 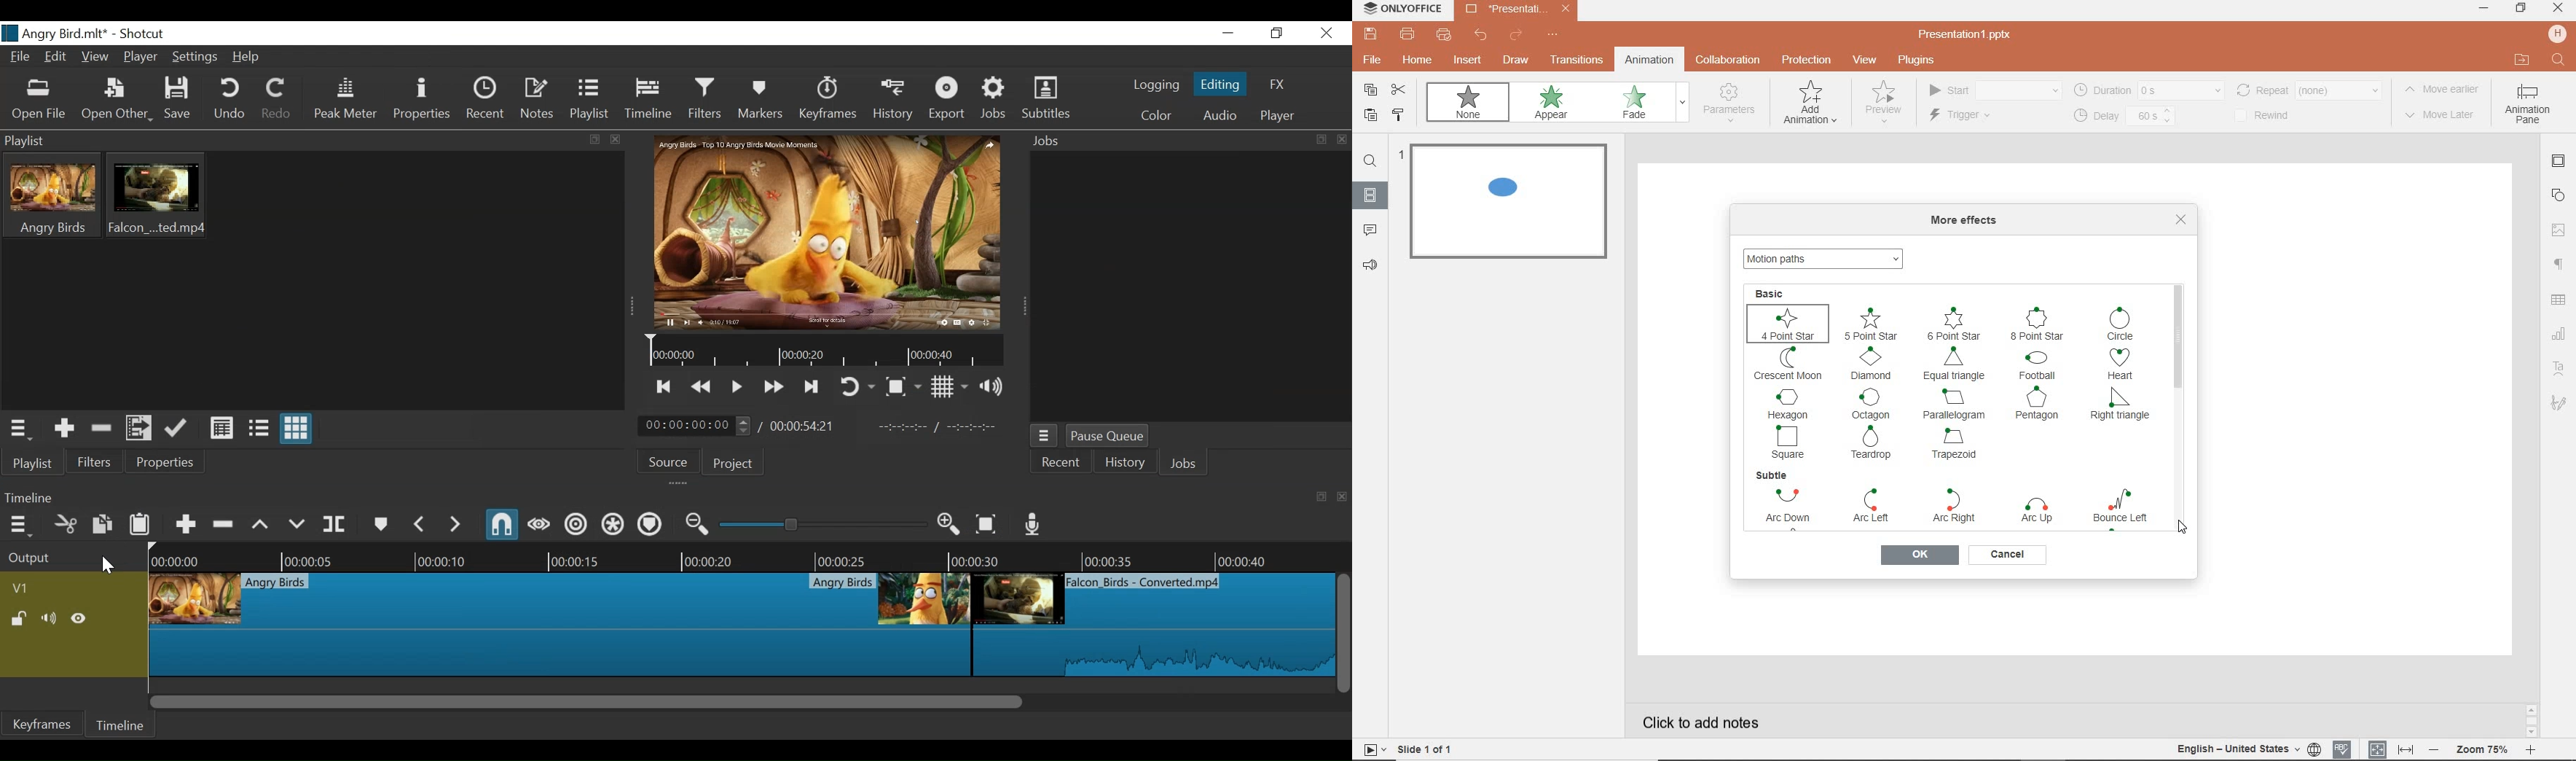 What do you see at coordinates (1402, 9) in the screenshot?
I see `system name` at bounding box center [1402, 9].